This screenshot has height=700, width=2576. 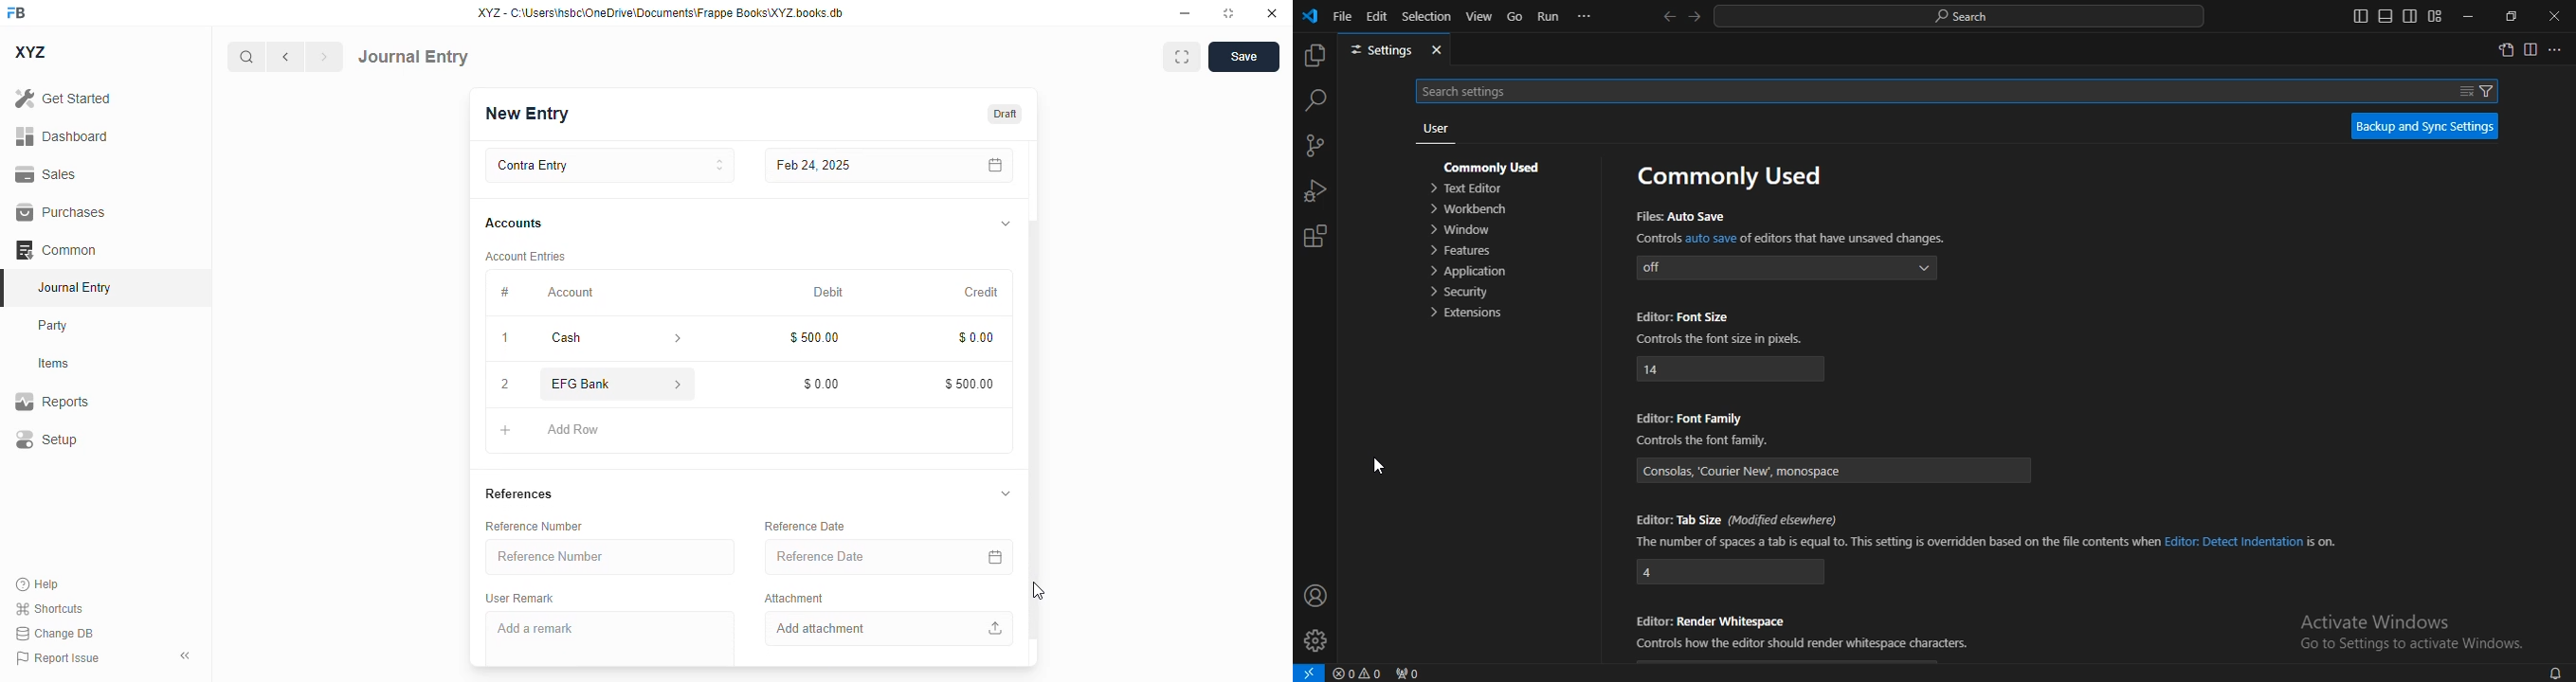 I want to click on toggle expand/collapse, so click(x=1006, y=224).